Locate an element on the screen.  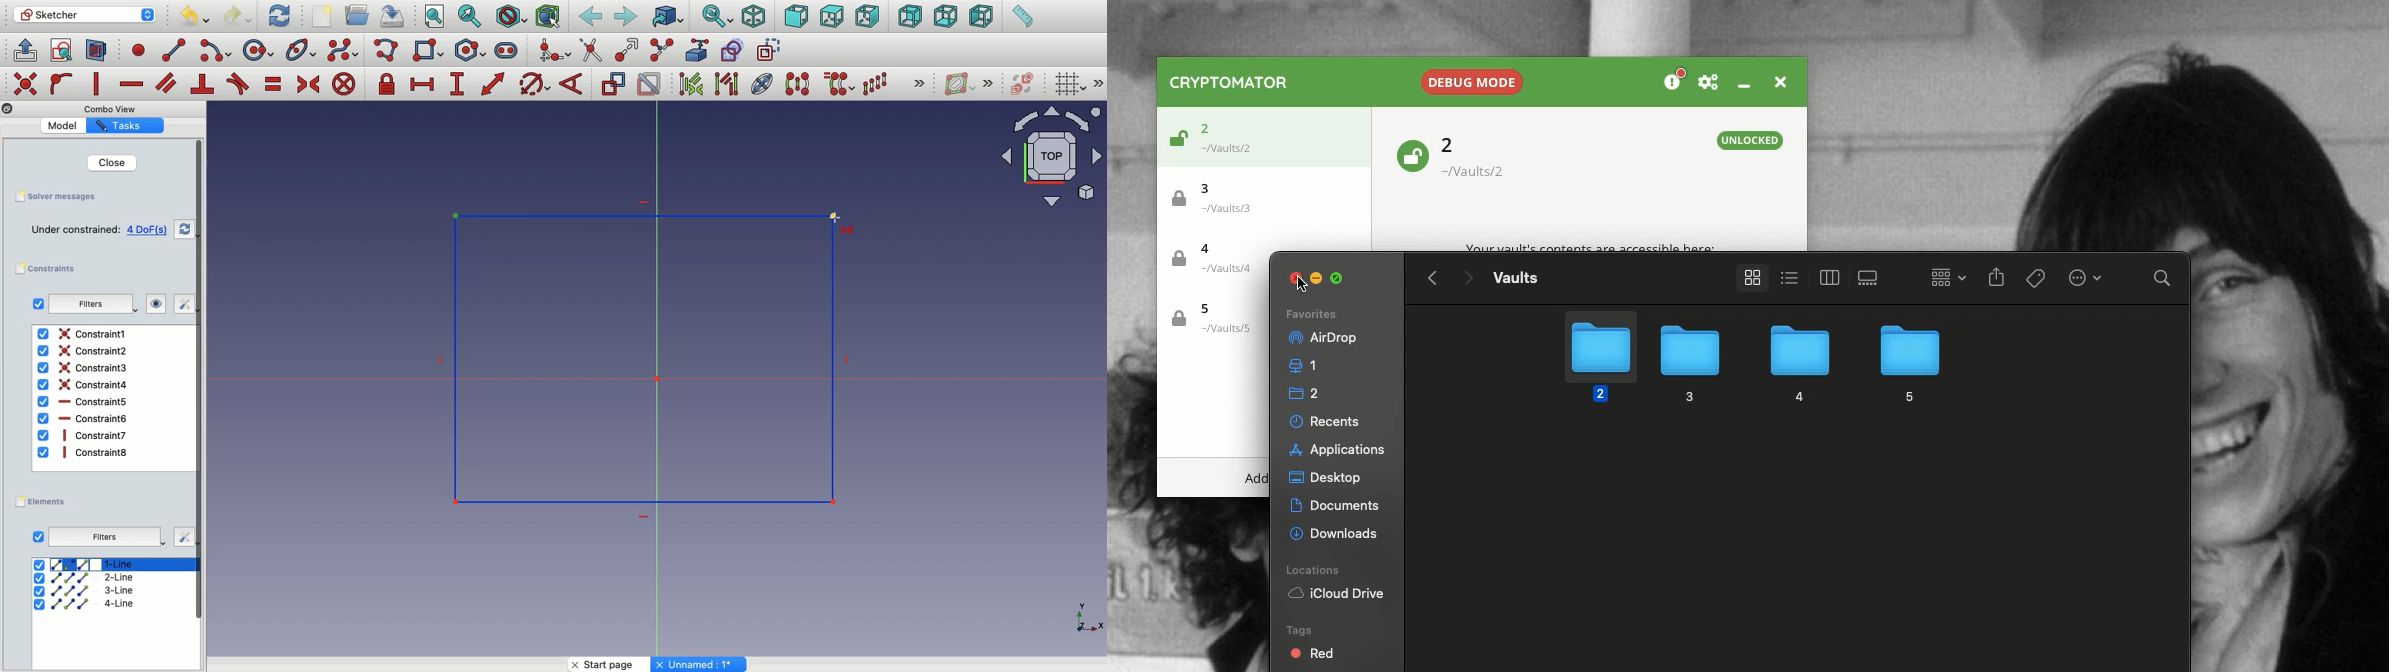
constrain tangent is located at coordinates (238, 84).